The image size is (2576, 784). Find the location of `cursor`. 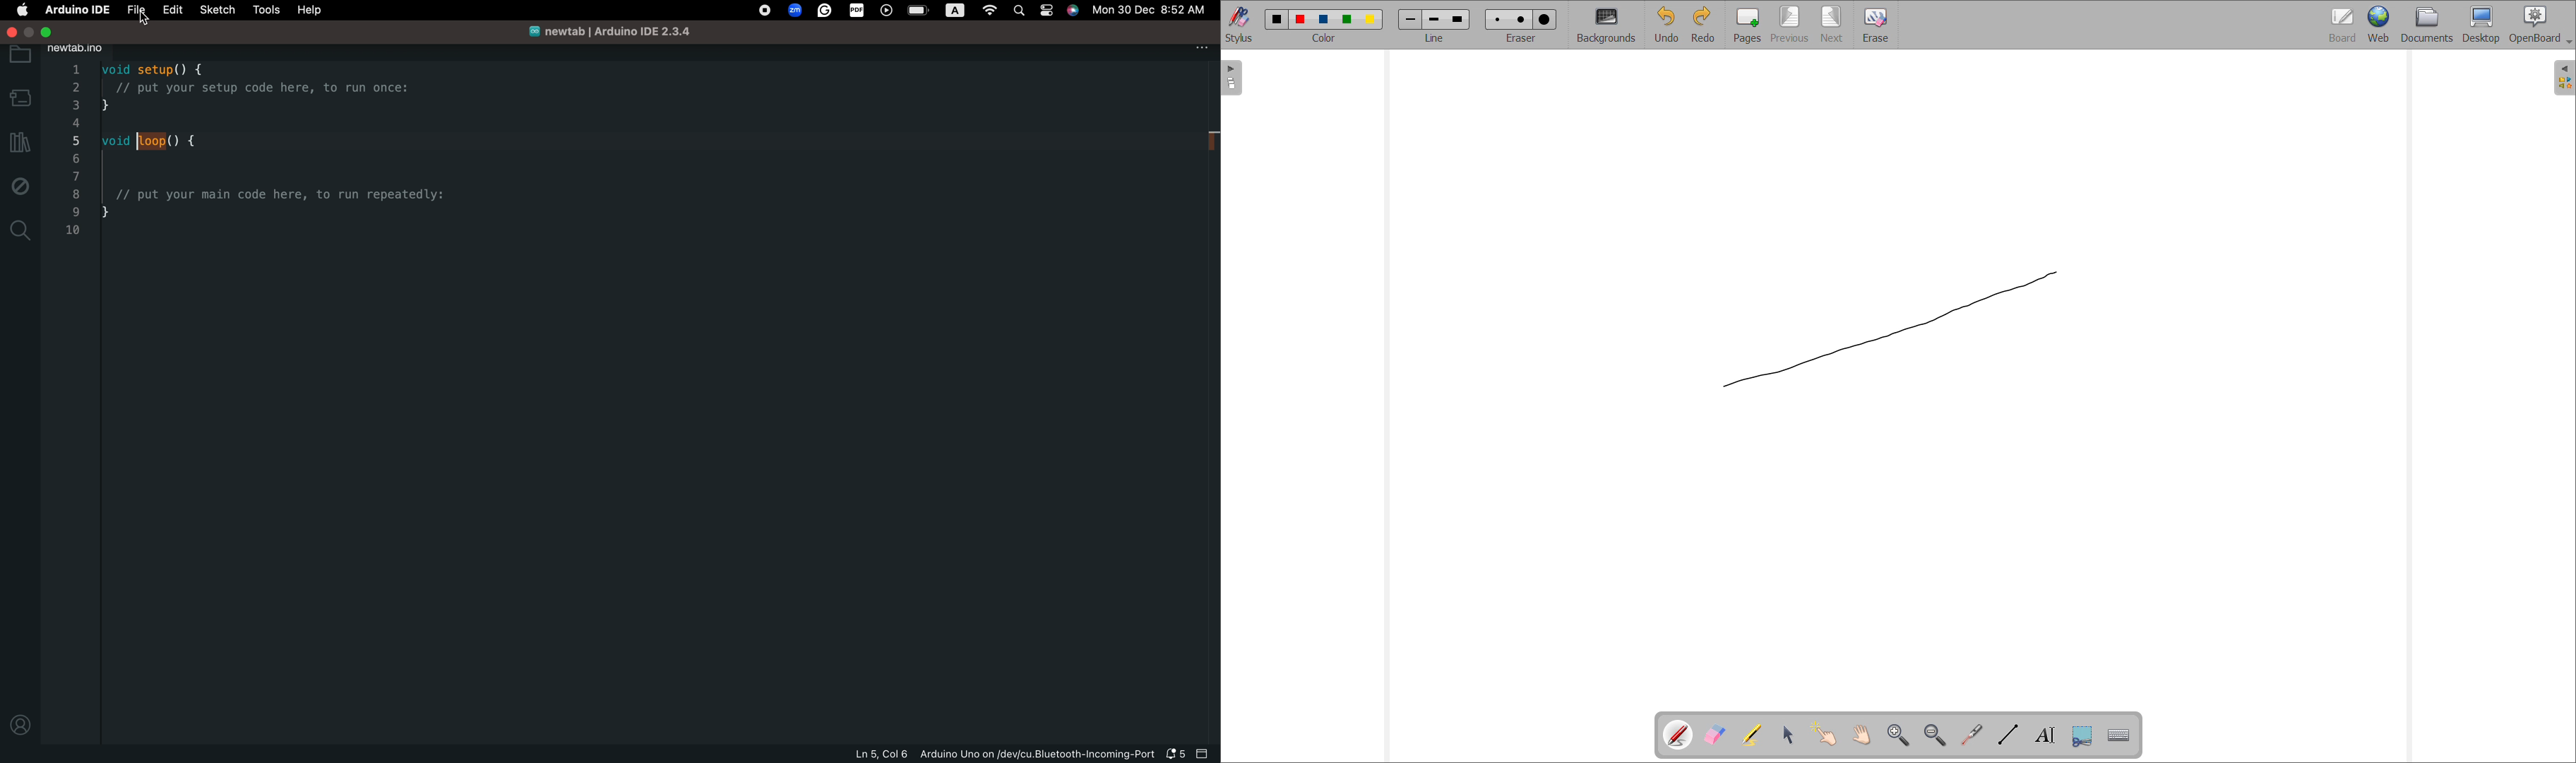

cursor is located at coordinates (143, 19).